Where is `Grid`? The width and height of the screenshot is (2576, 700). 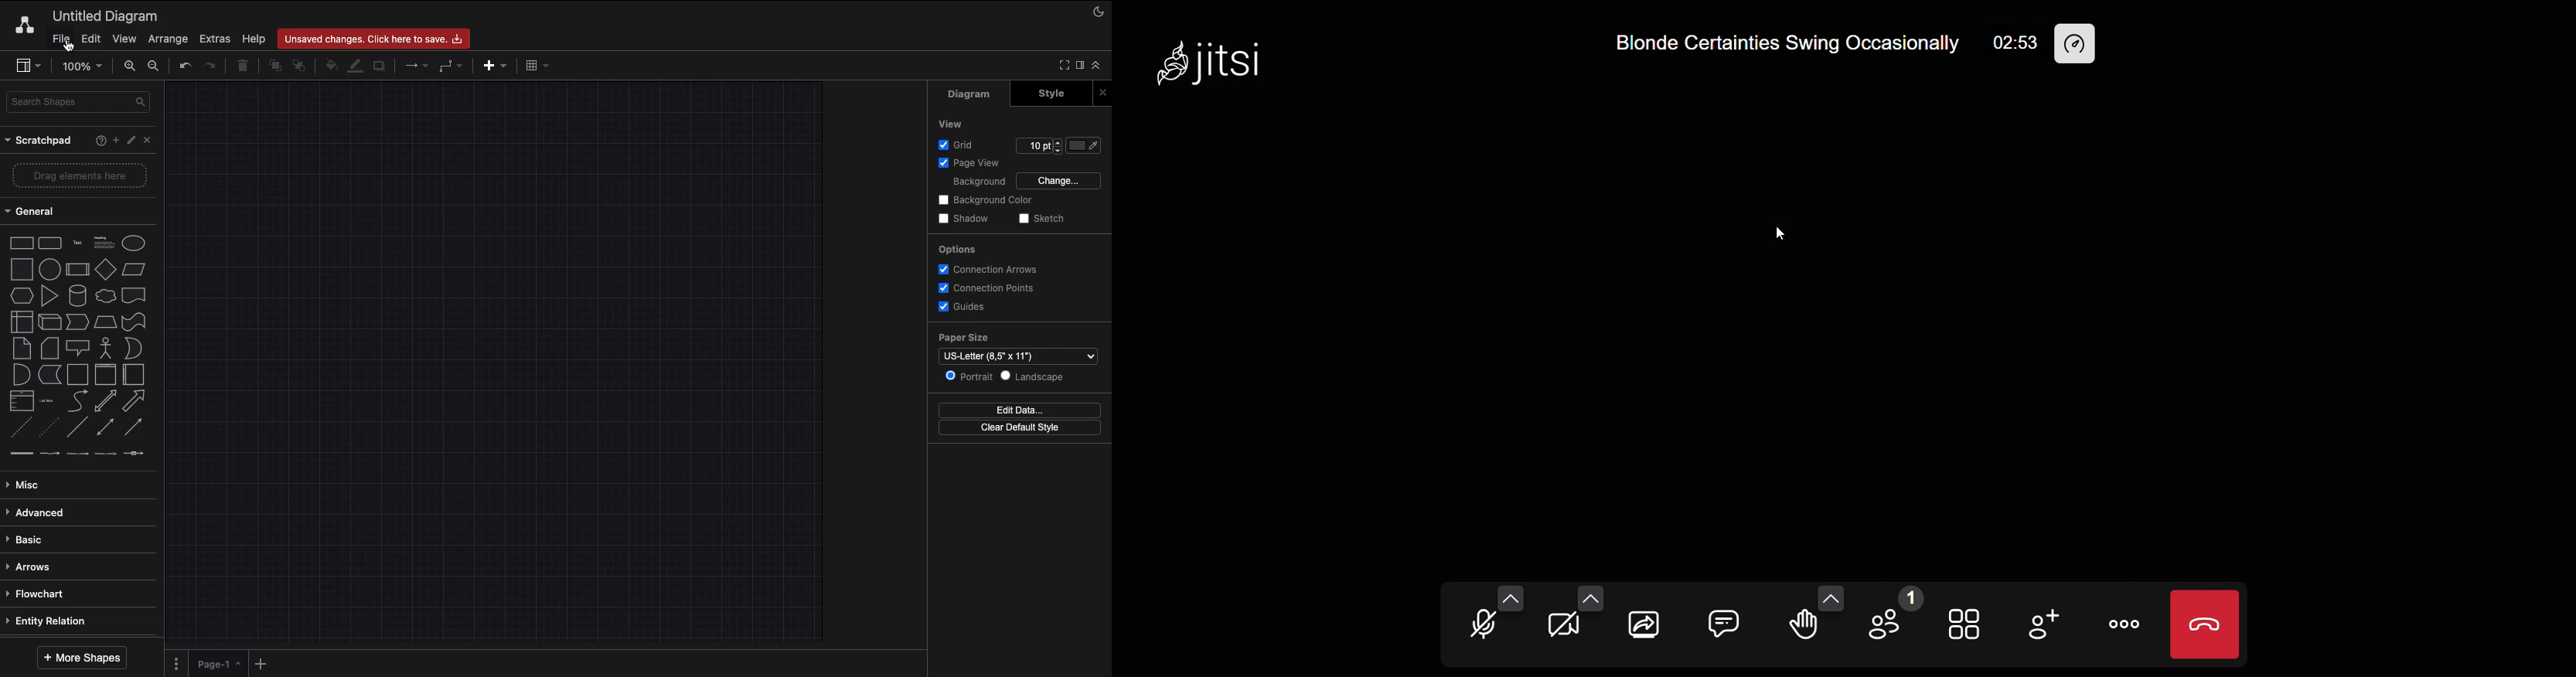
Grid is located at coordinates (959, 145).